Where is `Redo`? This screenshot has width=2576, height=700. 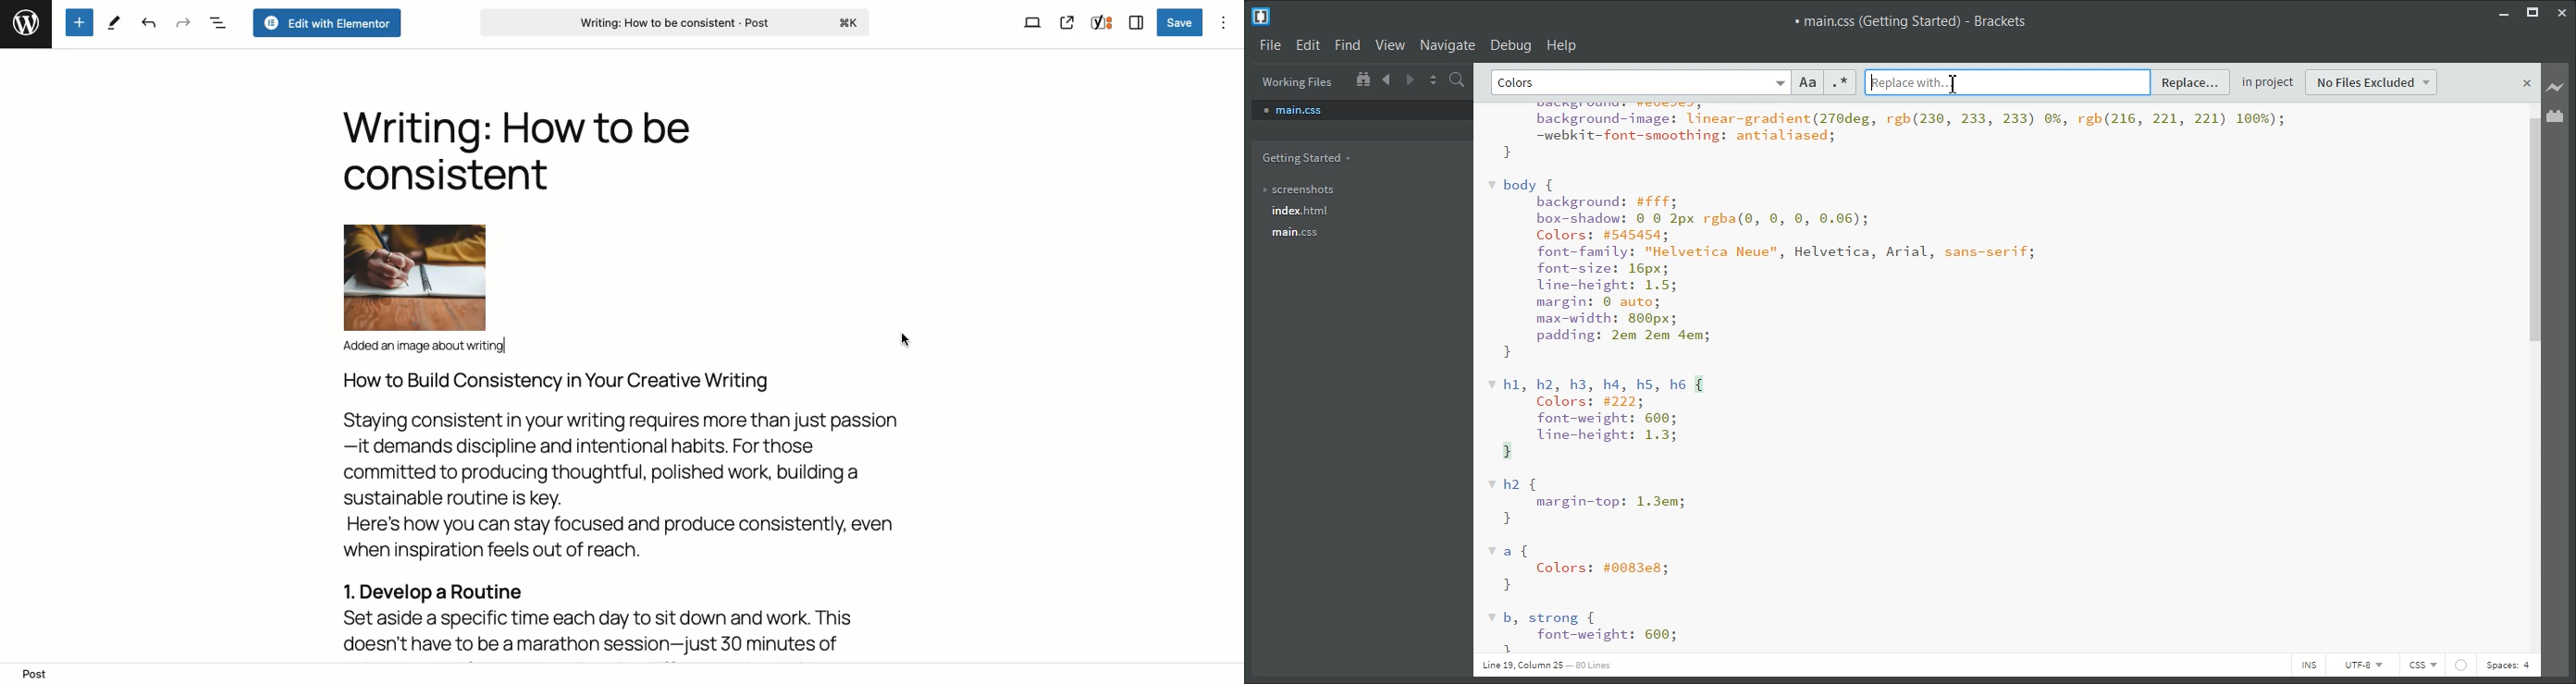 Redo is located at coordinates (181, 22).